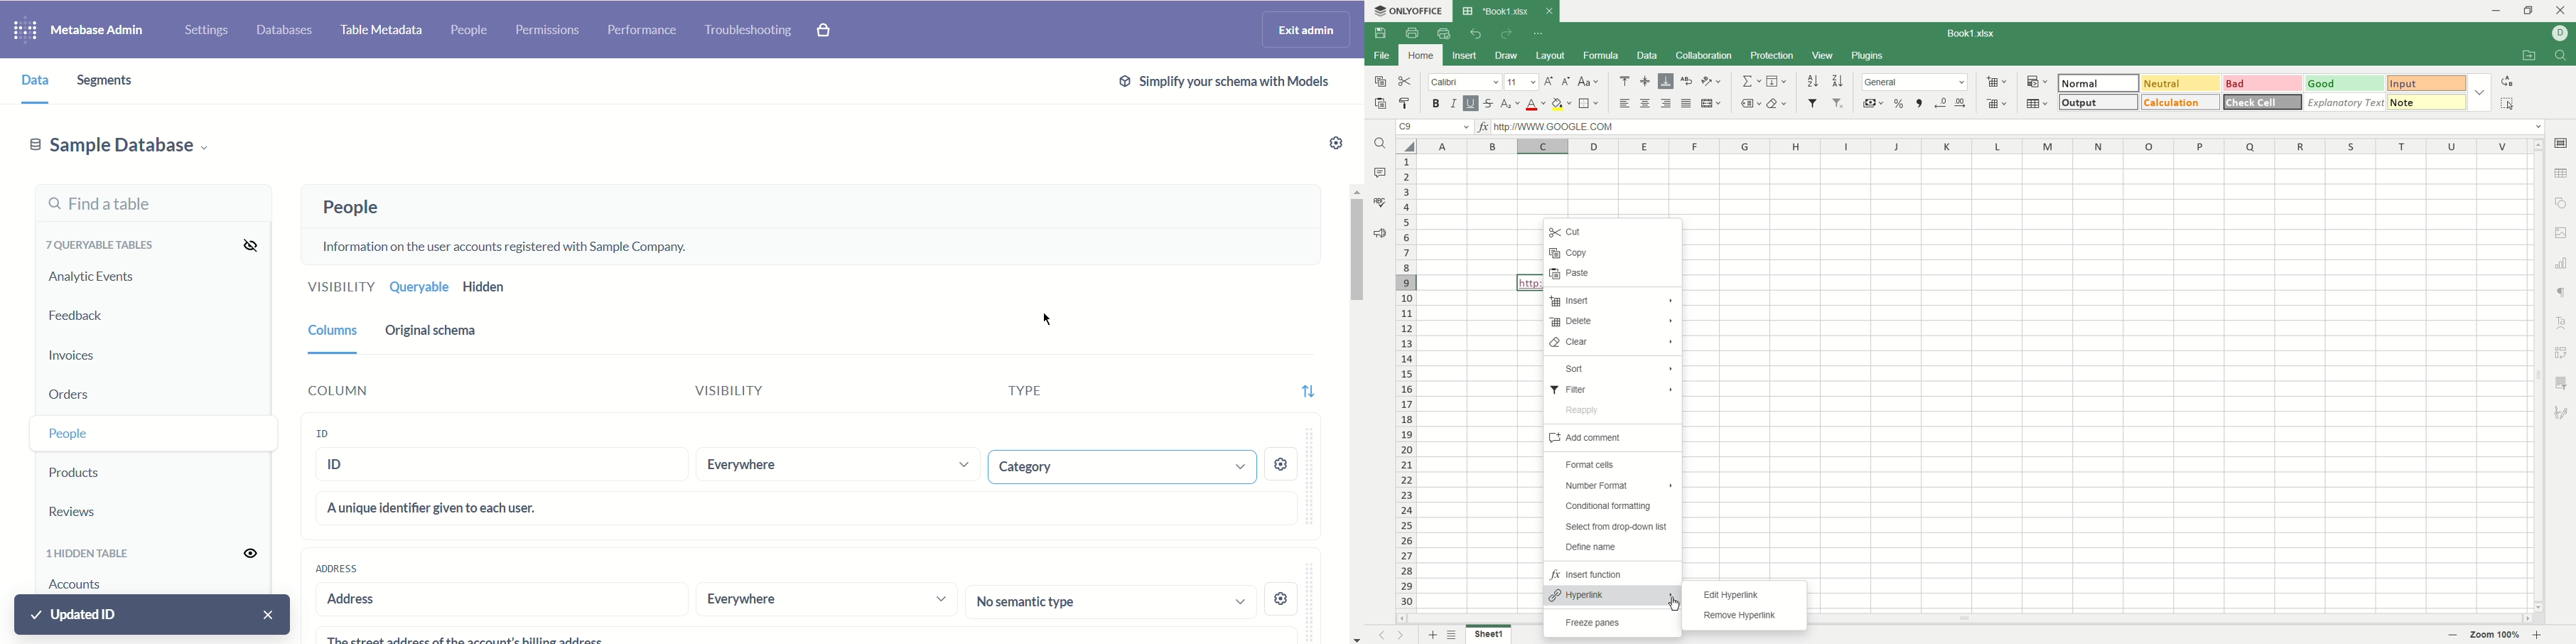  What do you see at coordinates (1751, 105) in the screenshot?
I see `named ranges` at bounding box center [1751, 105].